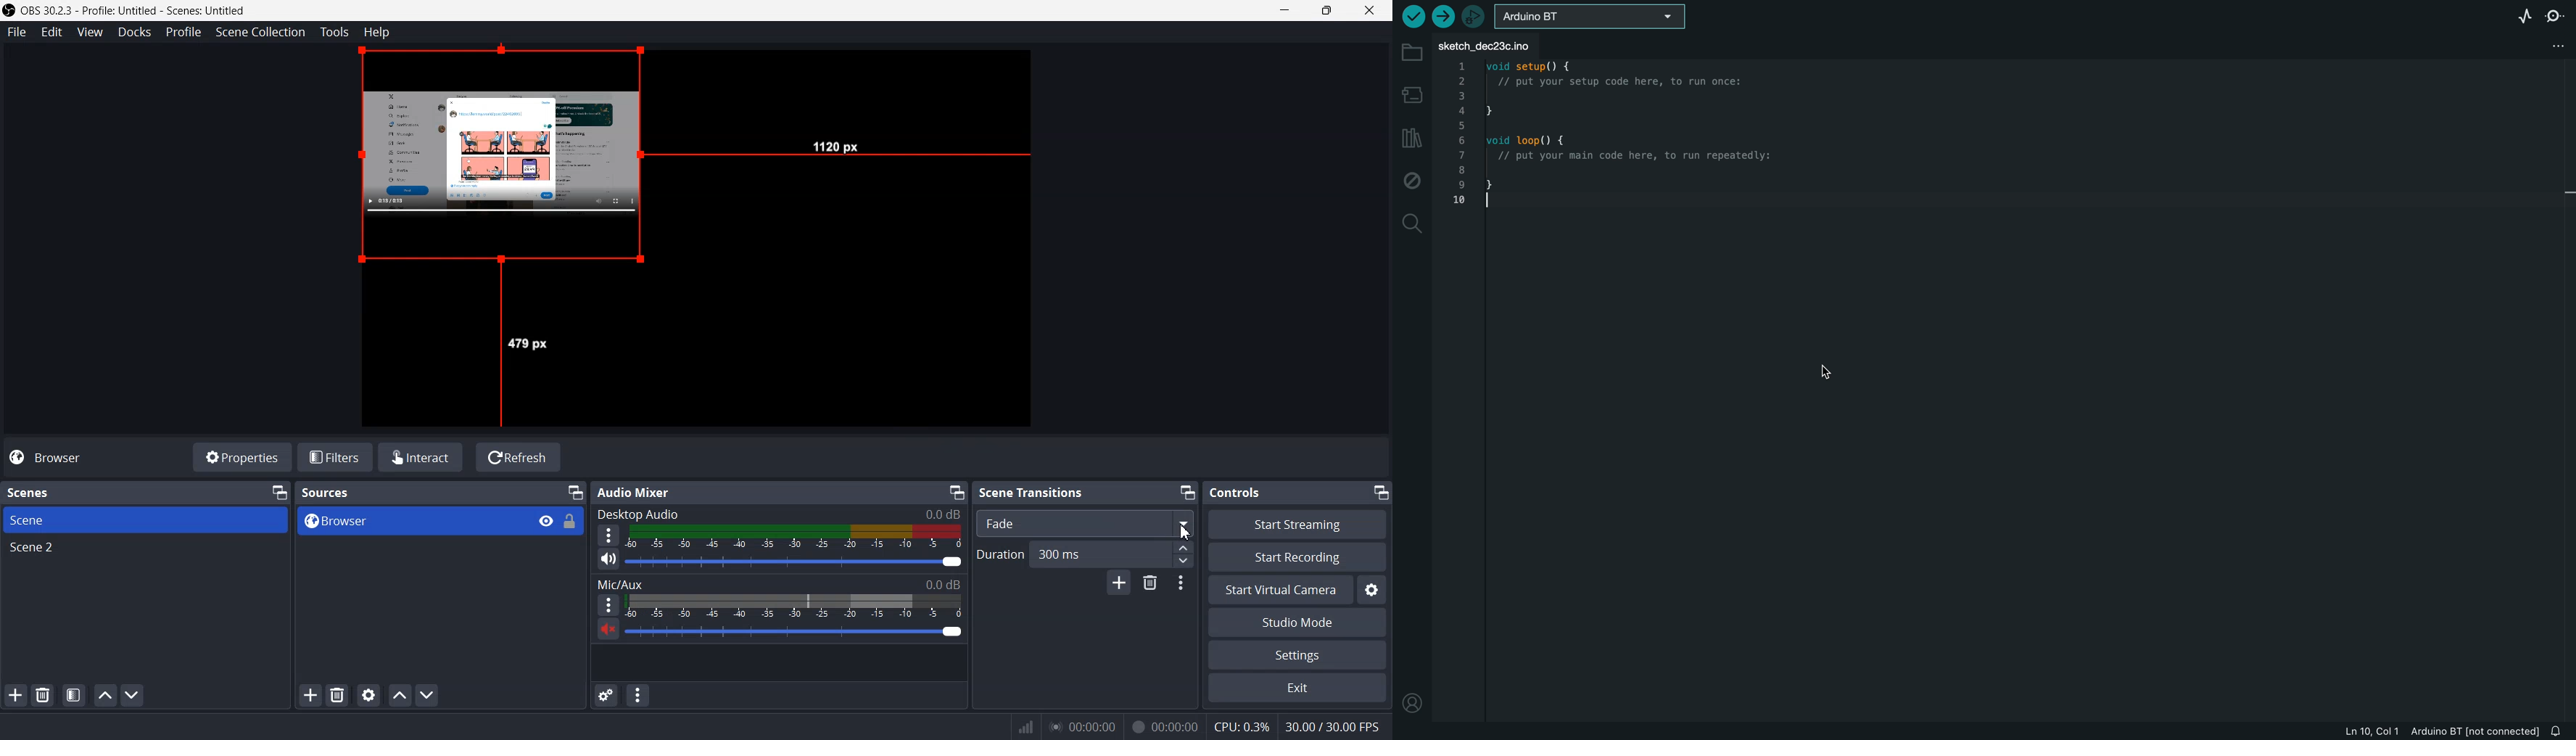 Image resolution: width=2576 pixels, height=756 pixels. I want to click on Exit, so click(1297, 687).